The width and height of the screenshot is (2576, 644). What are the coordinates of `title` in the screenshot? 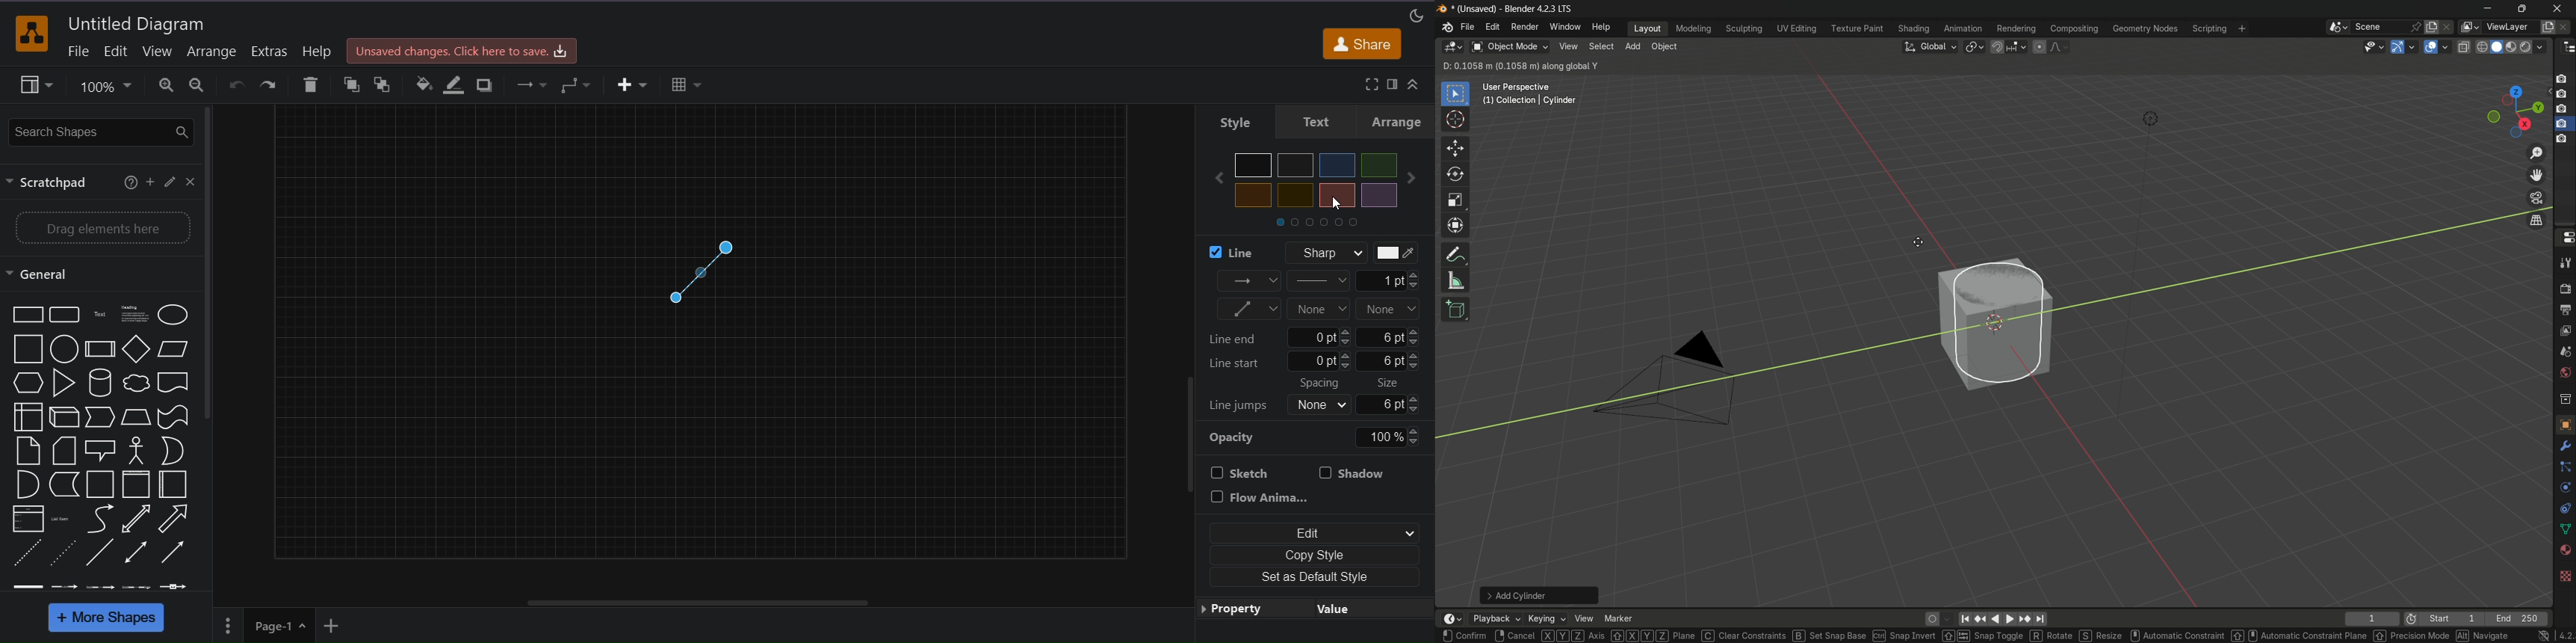 It's located at (139, 23).